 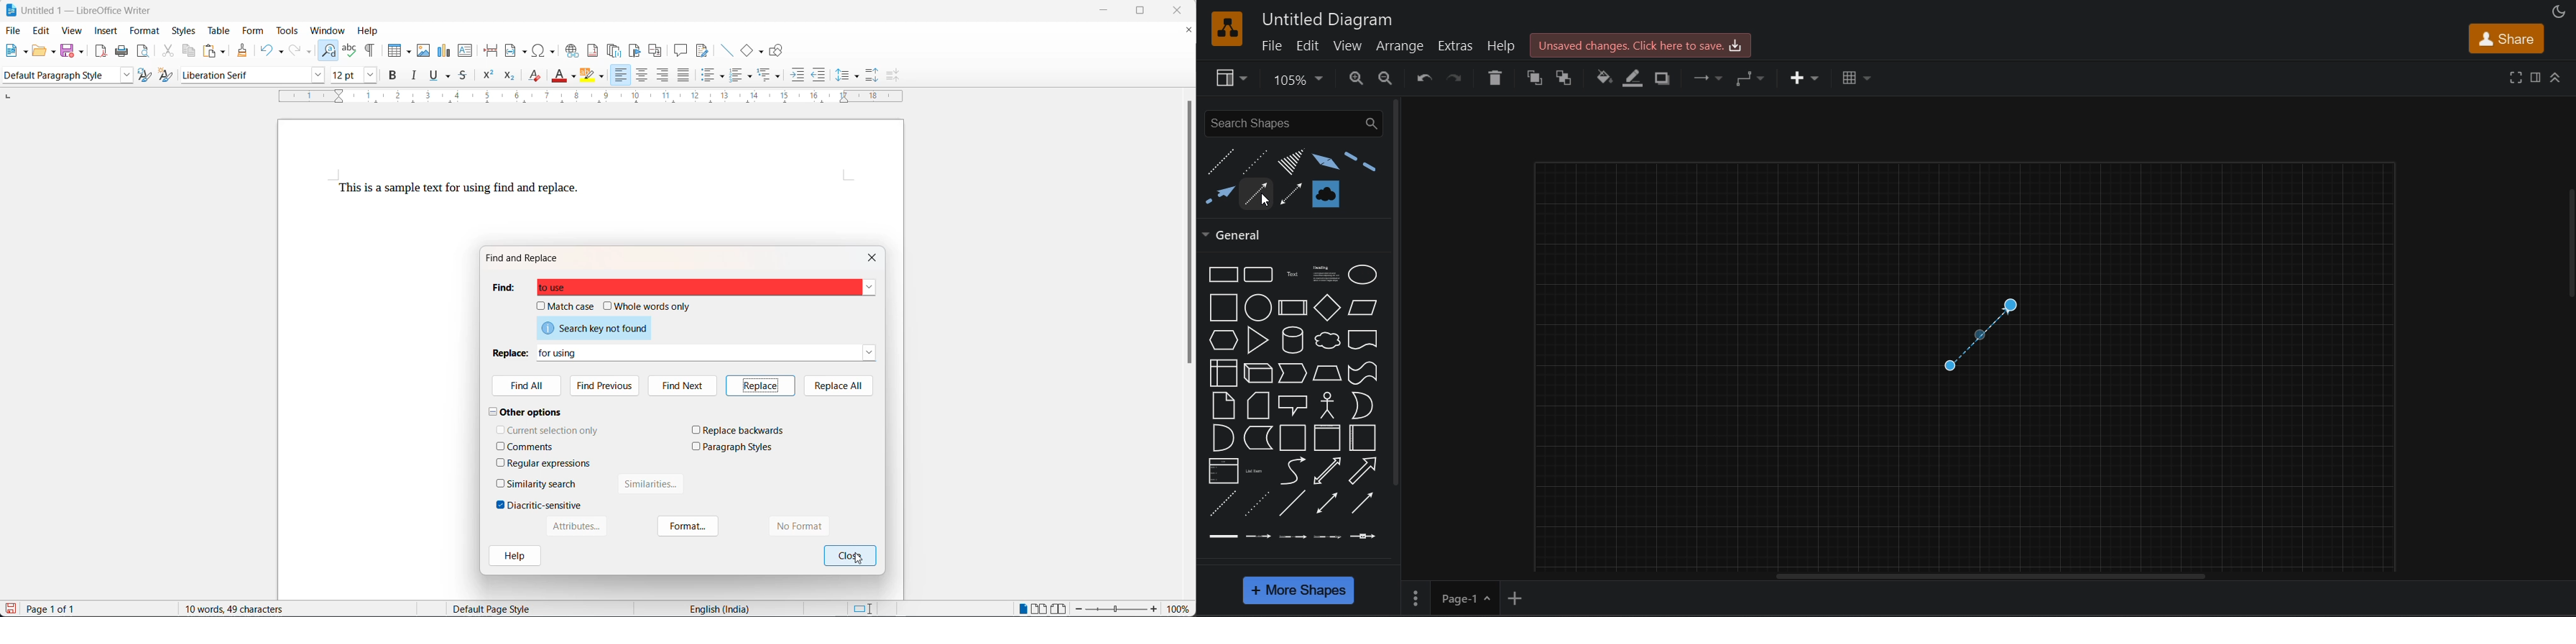 What do you see at coordinates (684, 76) in the screenshot?
I see `justified` at bounding box center [684, 76].